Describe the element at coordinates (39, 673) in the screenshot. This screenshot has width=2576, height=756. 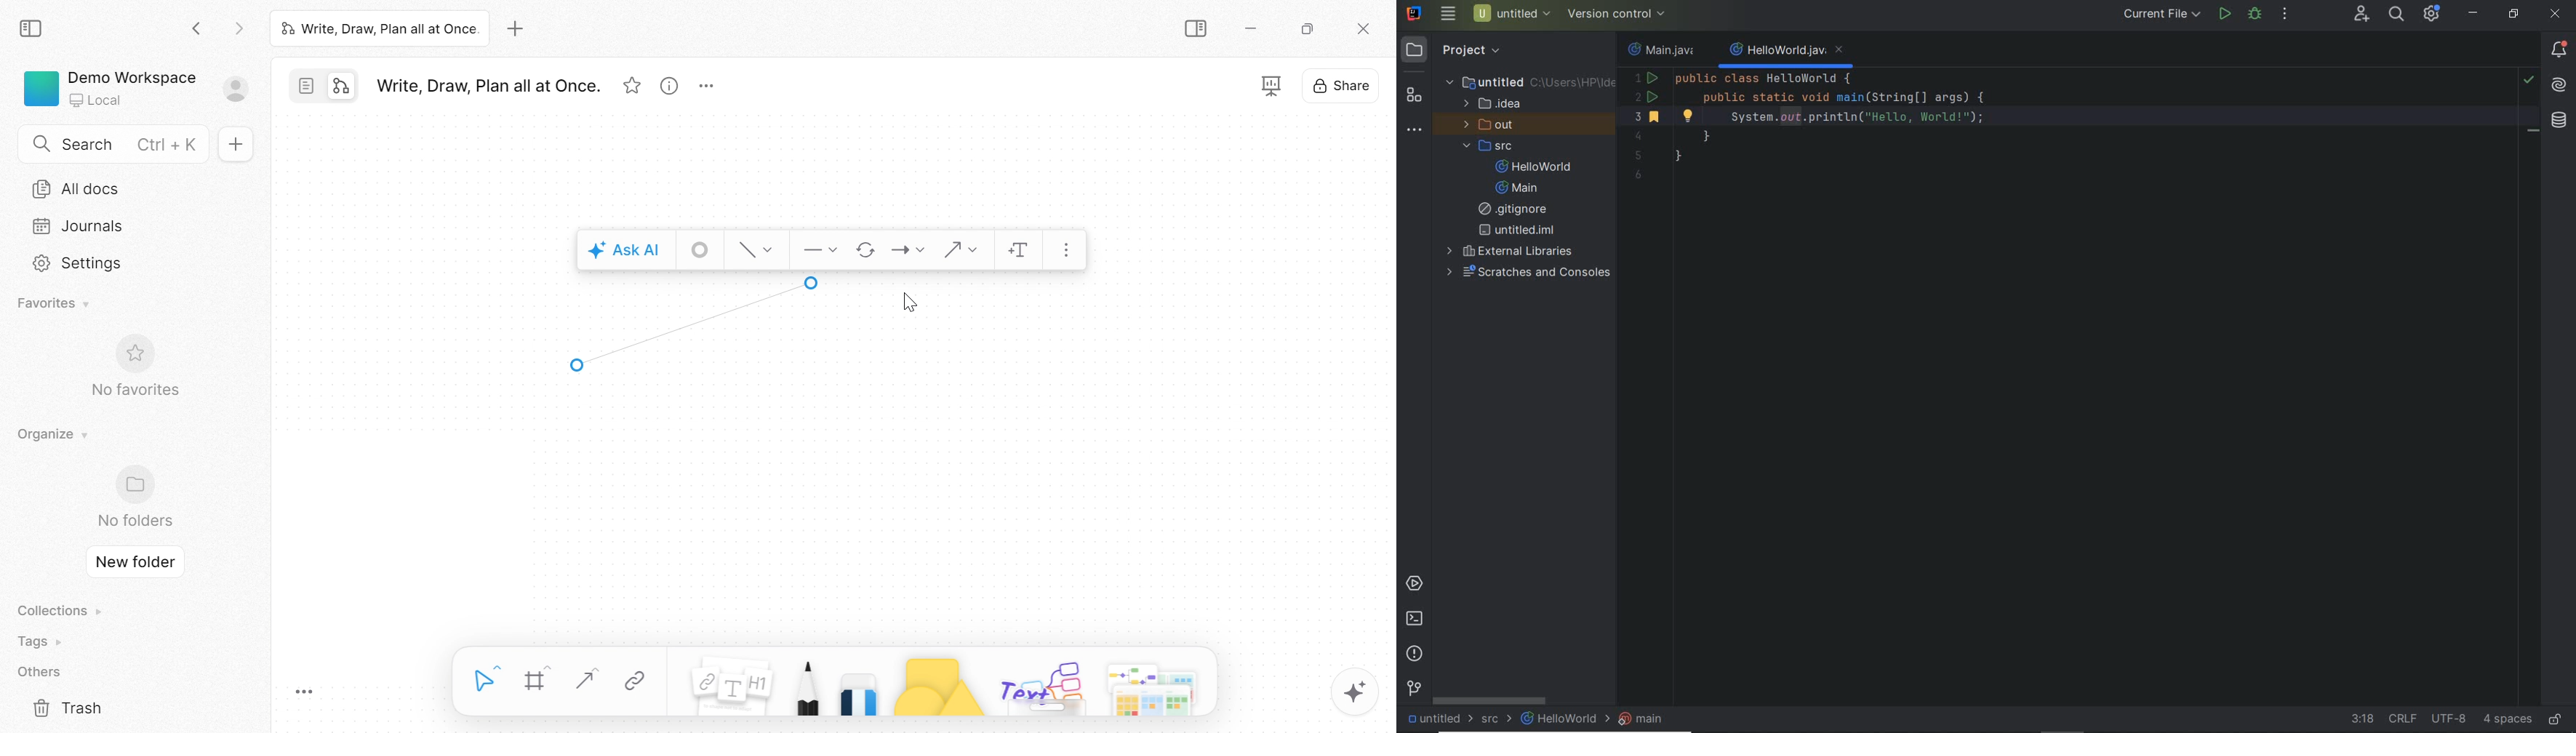
I see `Others` at that location.